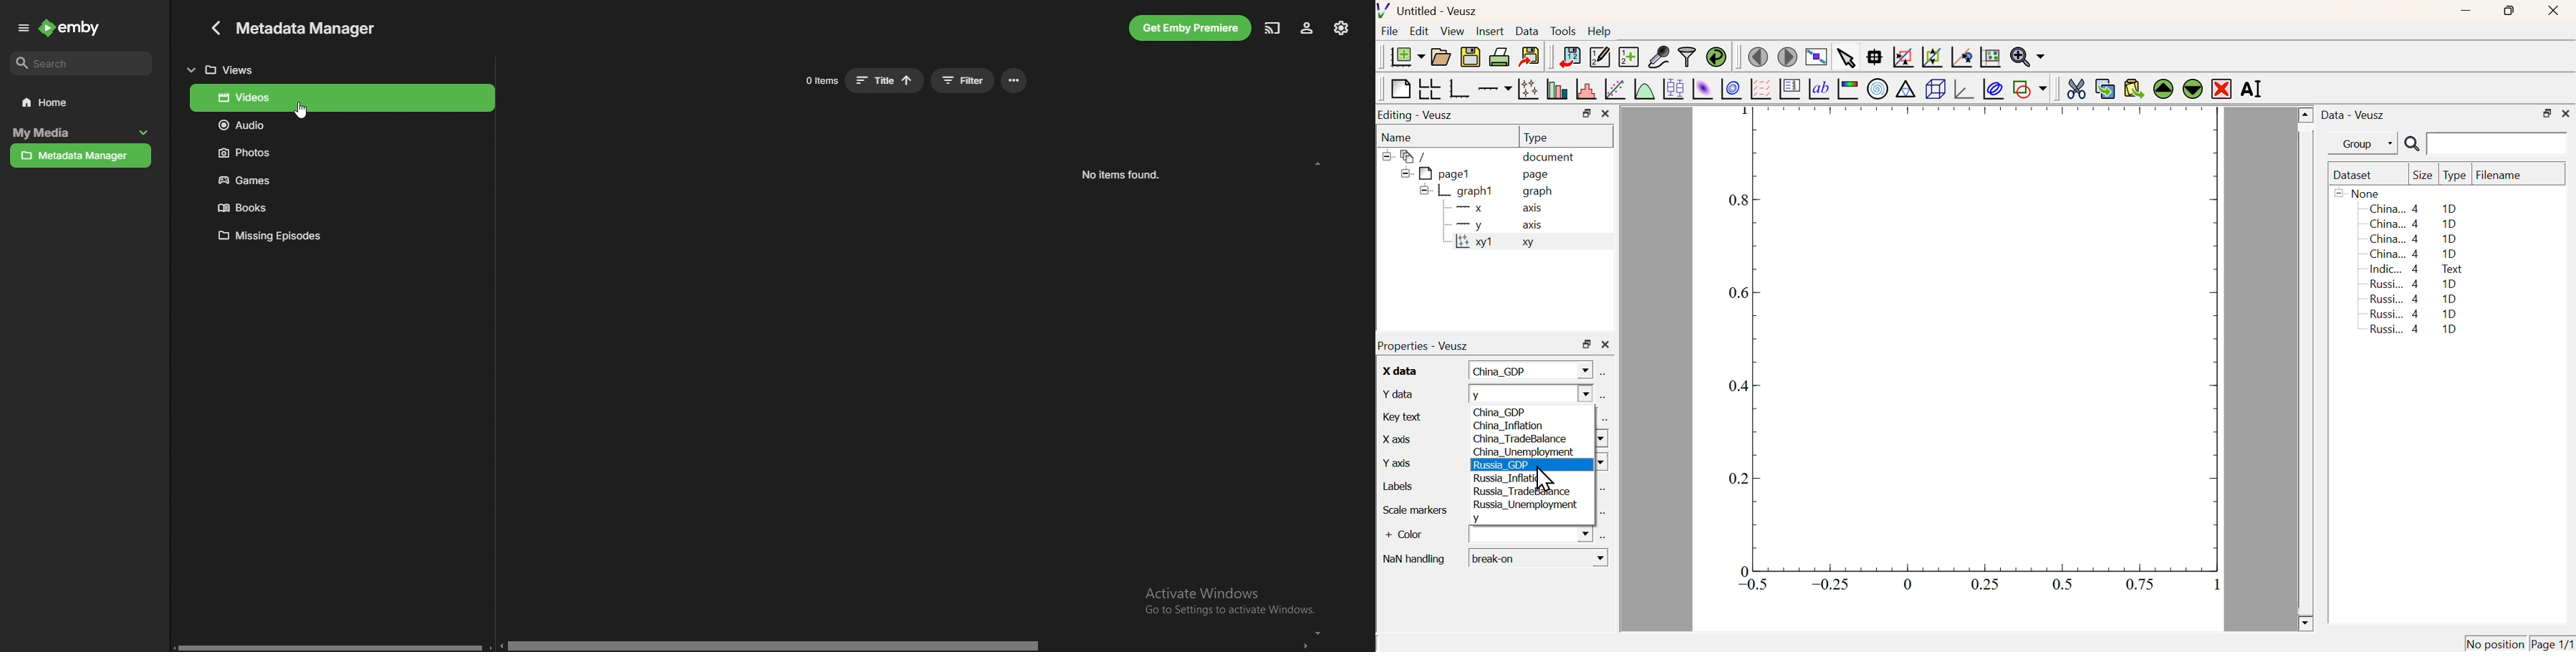 This screenshot has width=2576, height=672. Describe the element at coordinates (1499, 56) in the screenshot. I see `Print Document` at that location.